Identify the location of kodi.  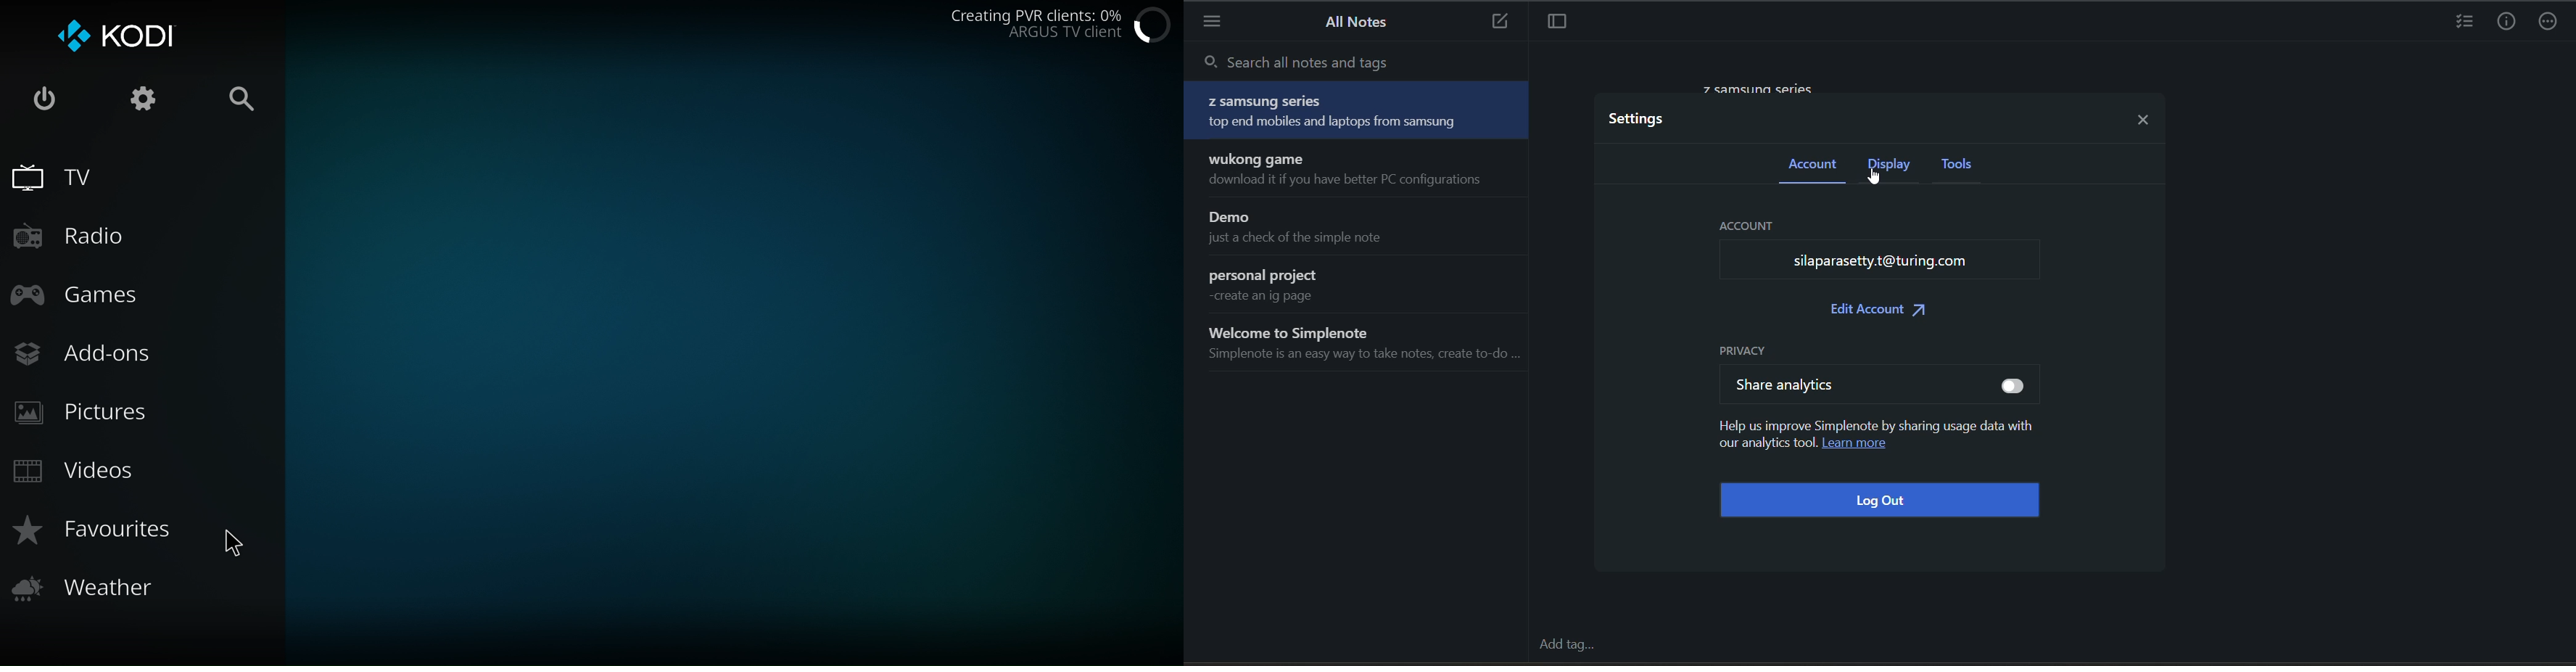
(118, 33).